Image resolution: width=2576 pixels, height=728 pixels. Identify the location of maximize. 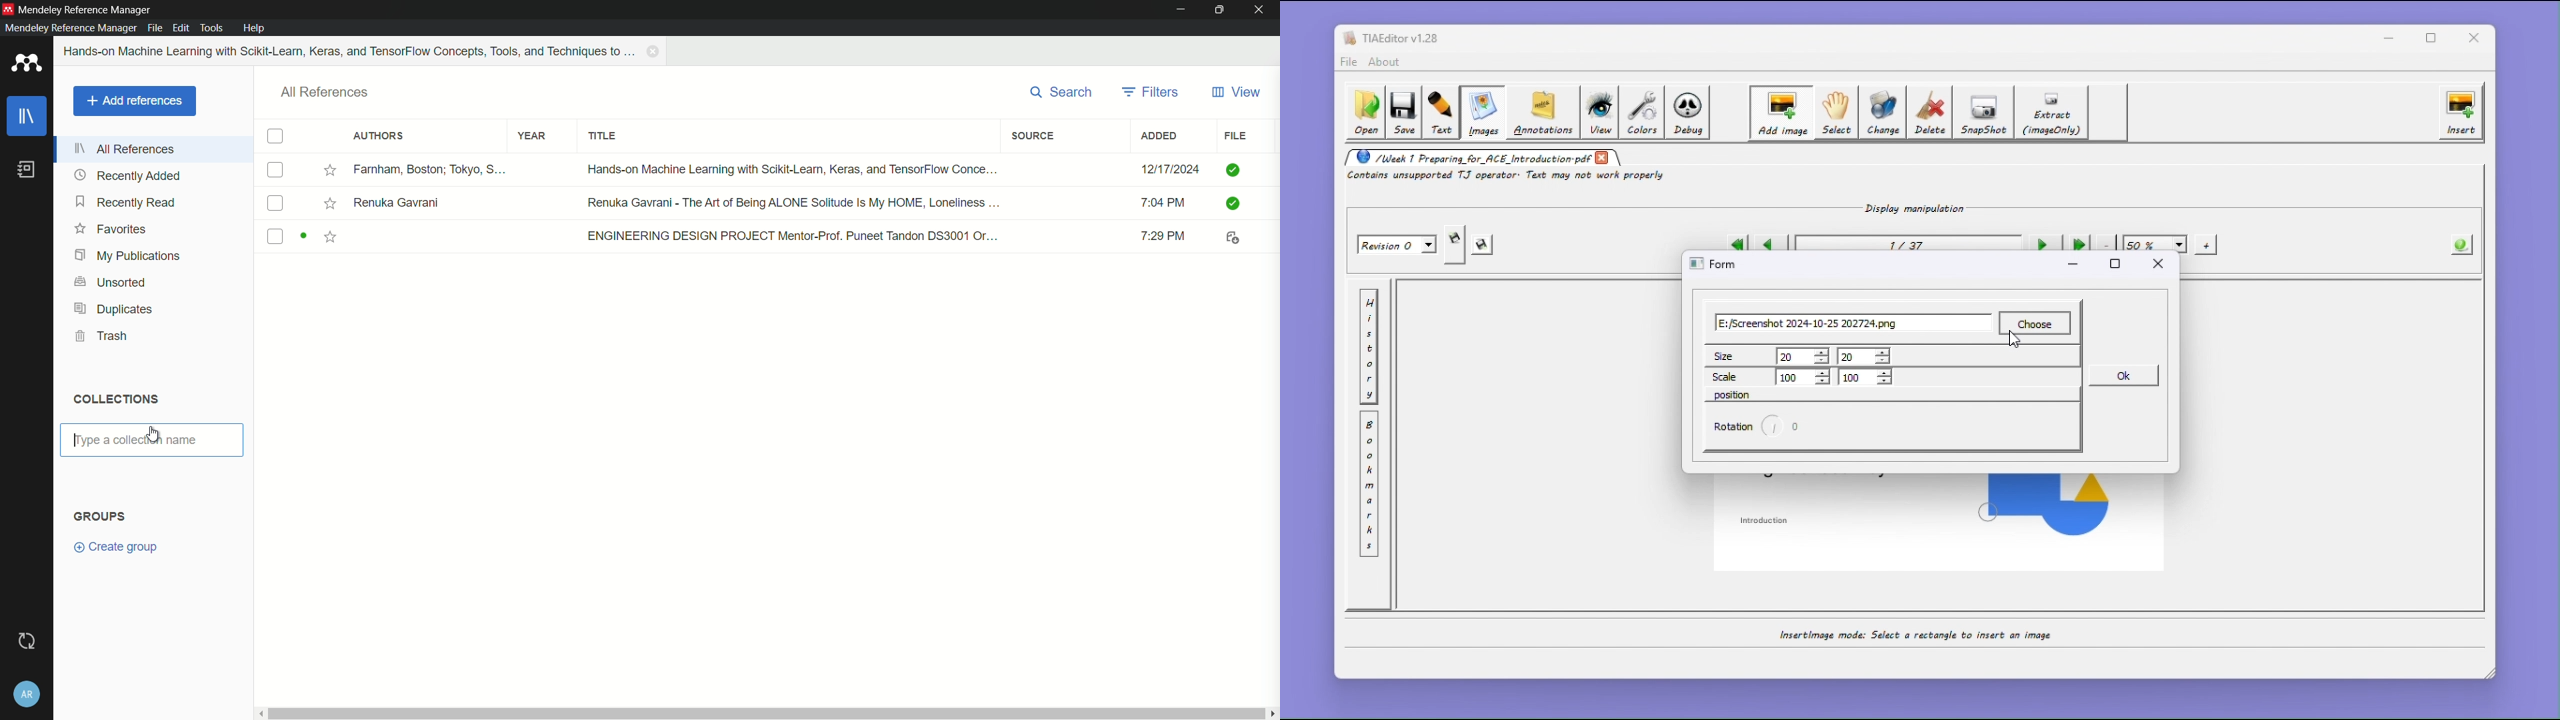
(1223, 10).